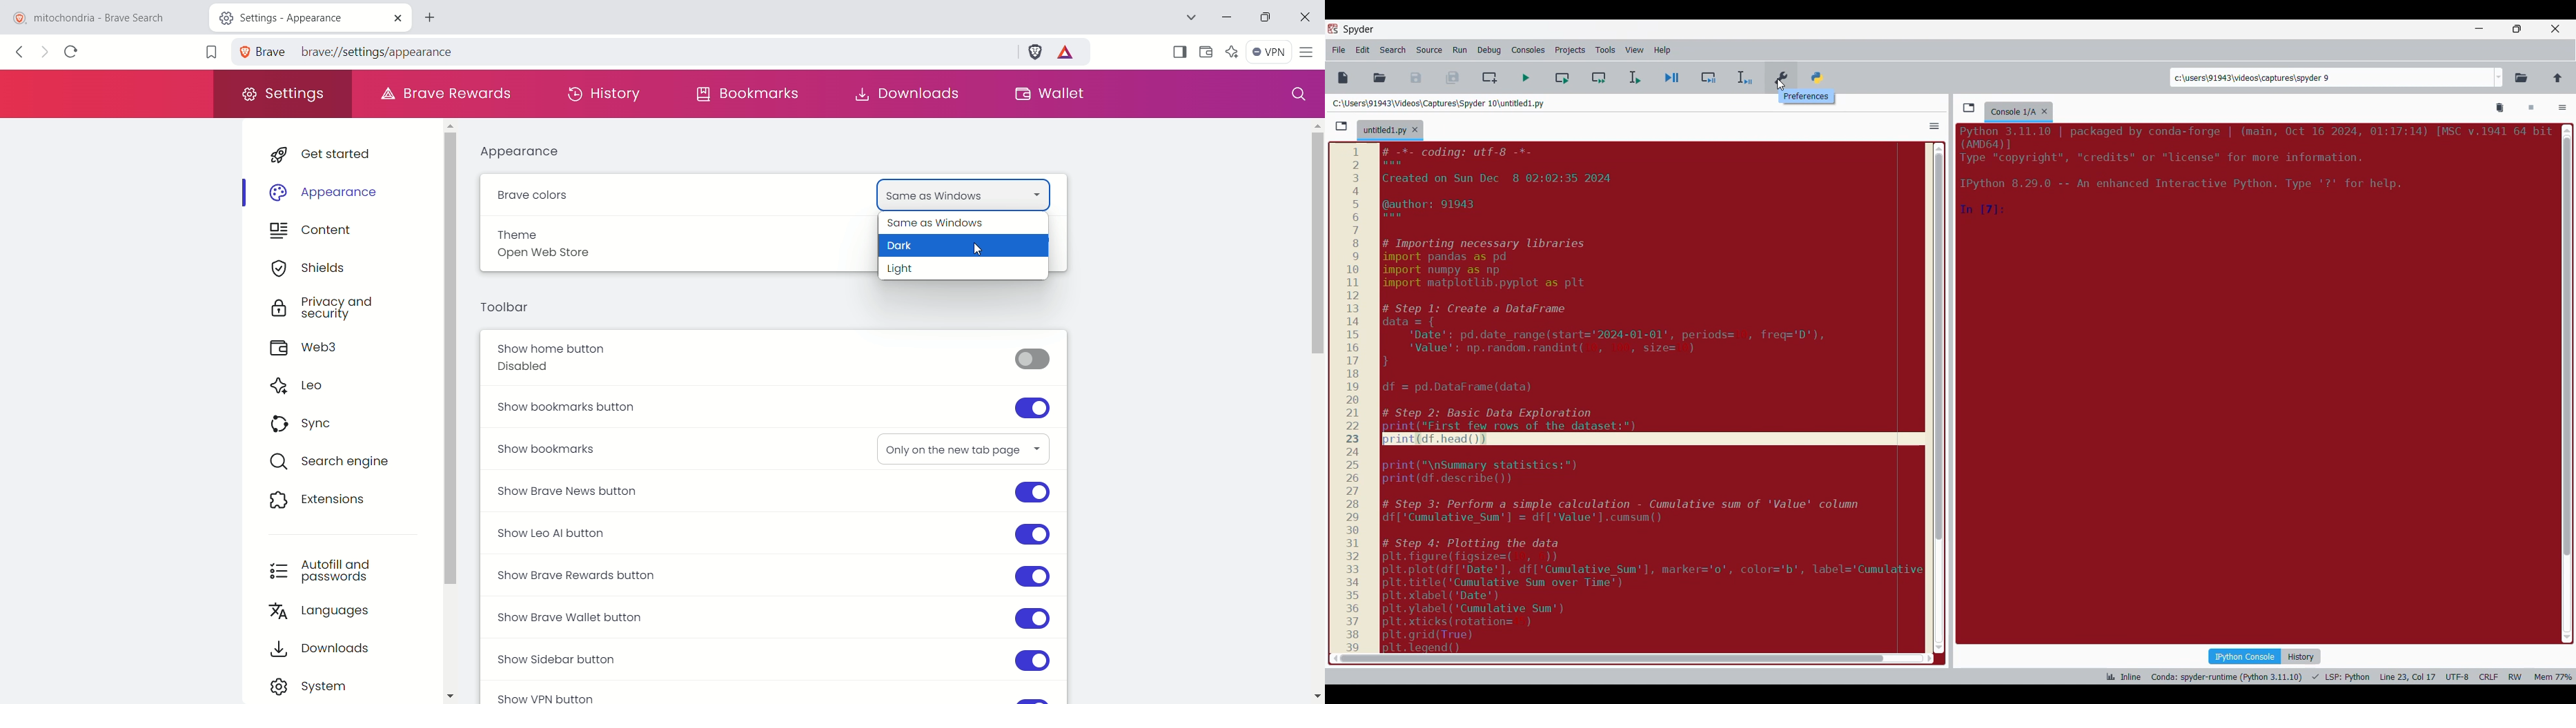  Describe the element at coordinates (1632, 400) in the screenshot. I see `Current code` at that location.